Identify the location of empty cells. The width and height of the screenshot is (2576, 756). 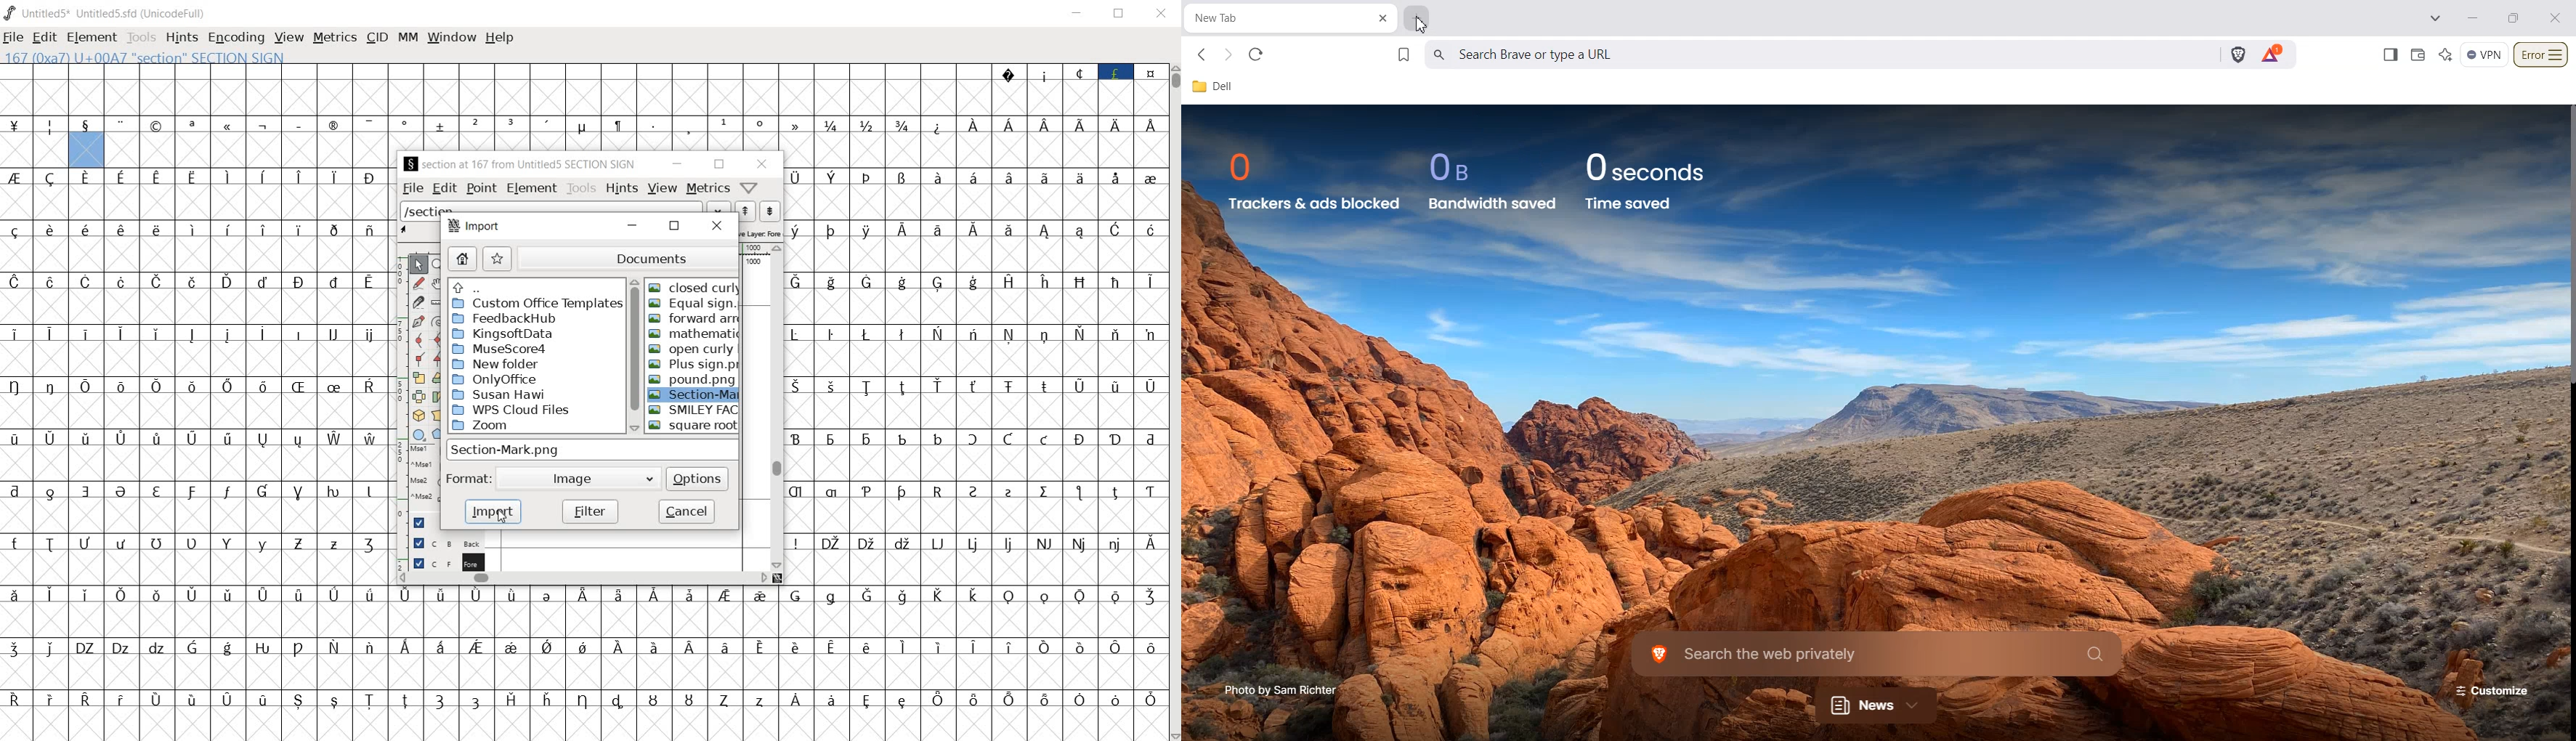
(196, 412).